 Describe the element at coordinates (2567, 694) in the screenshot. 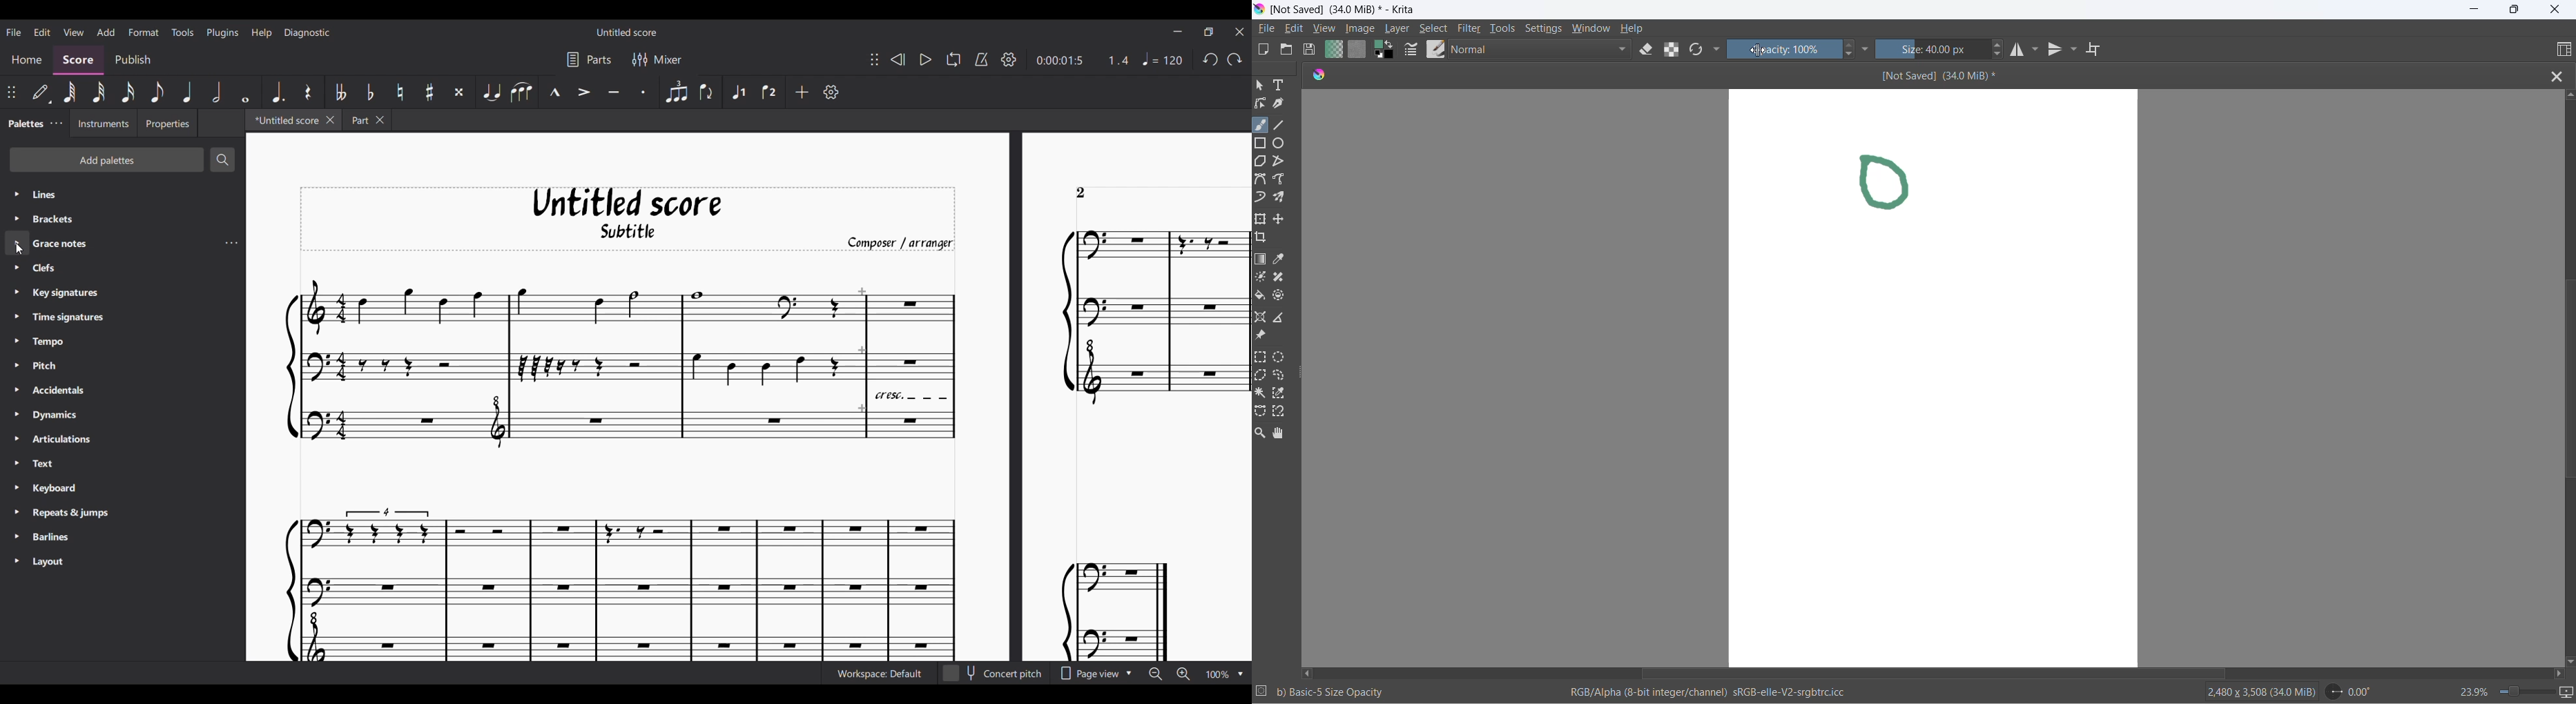

I see `slideshow` at that location.